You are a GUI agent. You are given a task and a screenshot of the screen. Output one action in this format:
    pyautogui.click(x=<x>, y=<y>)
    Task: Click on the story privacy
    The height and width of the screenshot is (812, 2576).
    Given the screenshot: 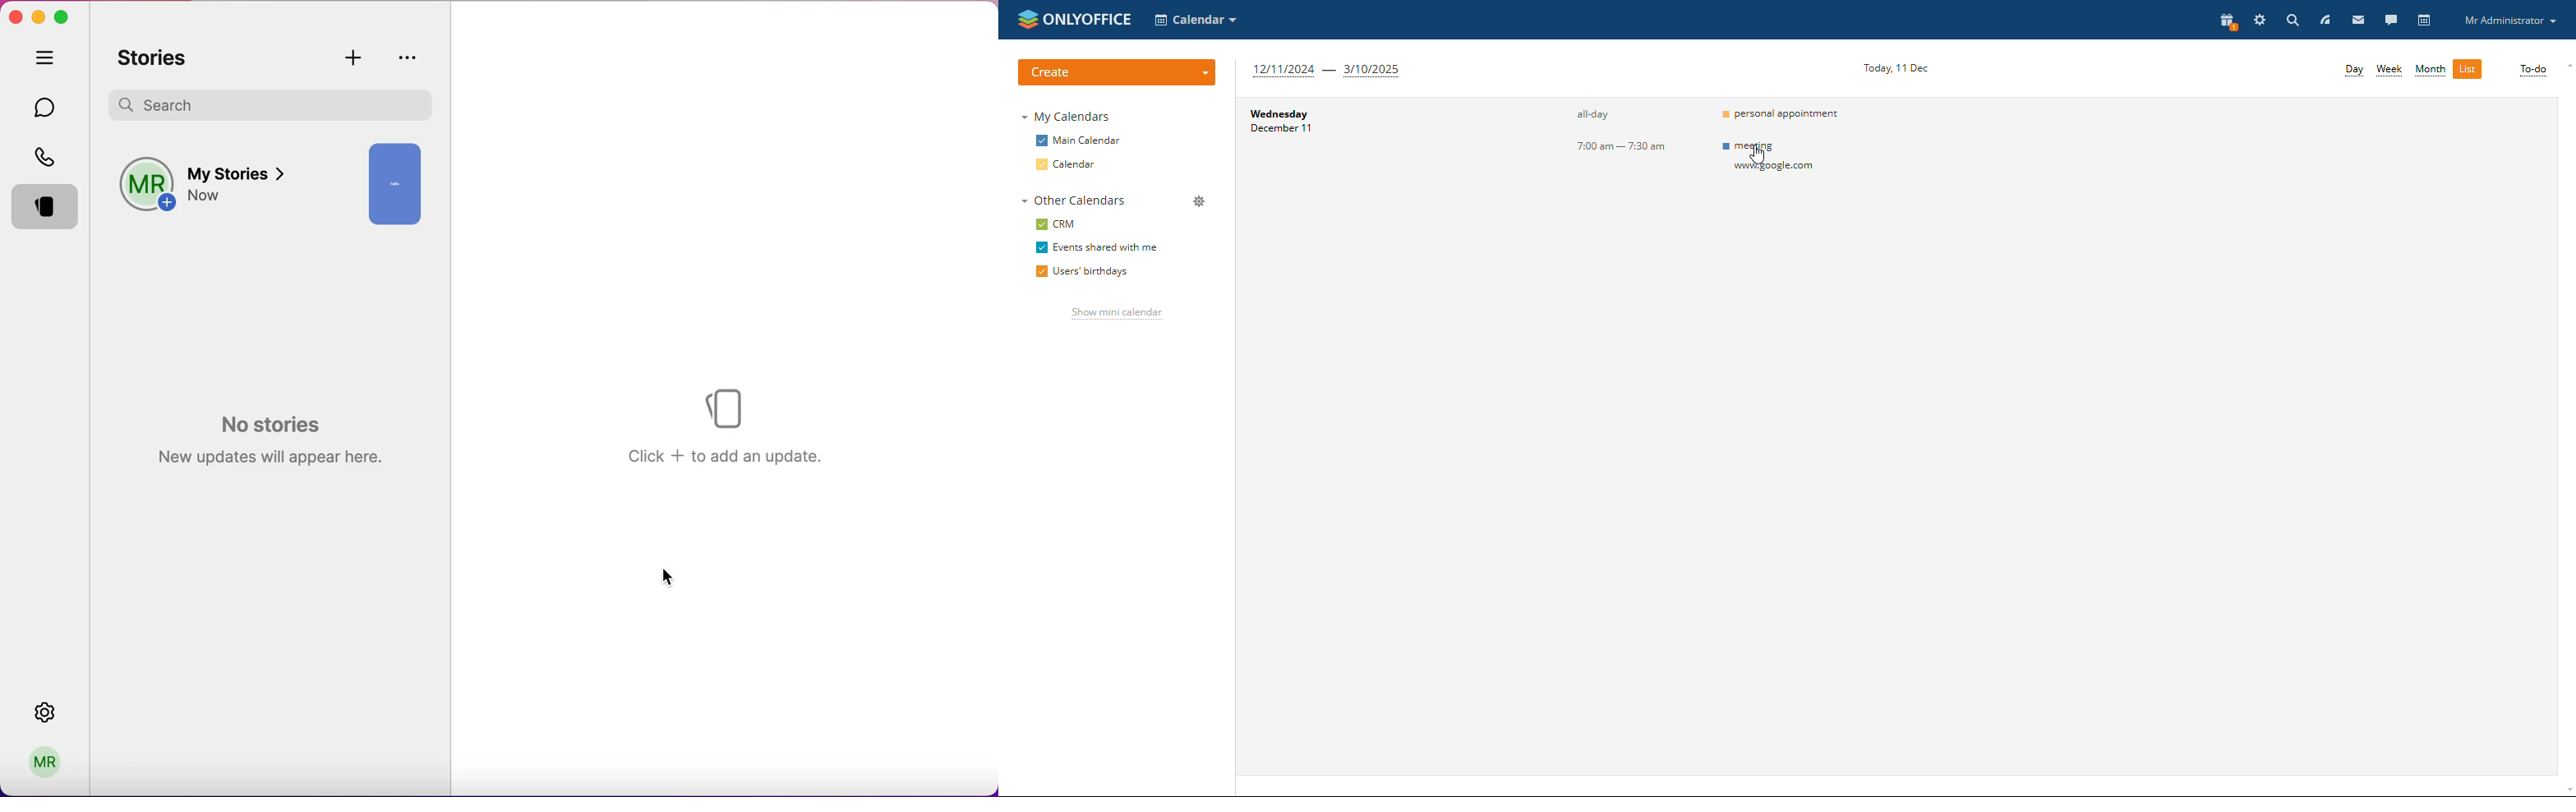 What is the action you would take?
    pyautogui.click(x=408, y=57)
    